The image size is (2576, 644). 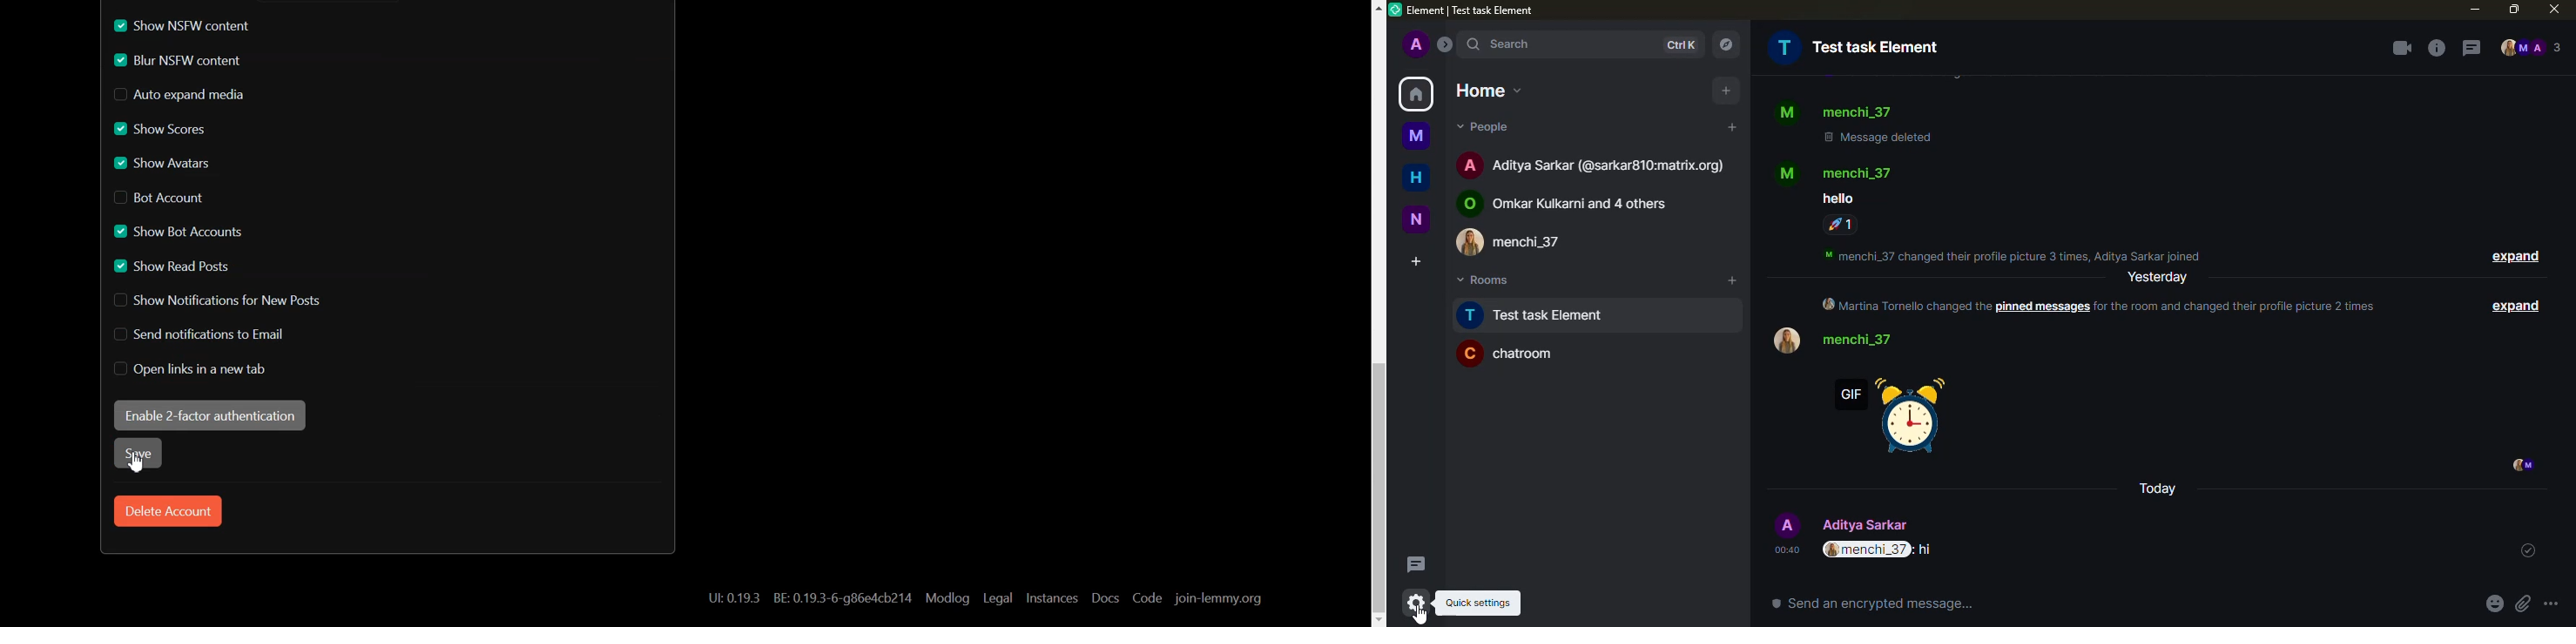 What do you see at coordinates (2522, 604) in the screenshot?
I see `attach` at bounding box center [2522, 604].